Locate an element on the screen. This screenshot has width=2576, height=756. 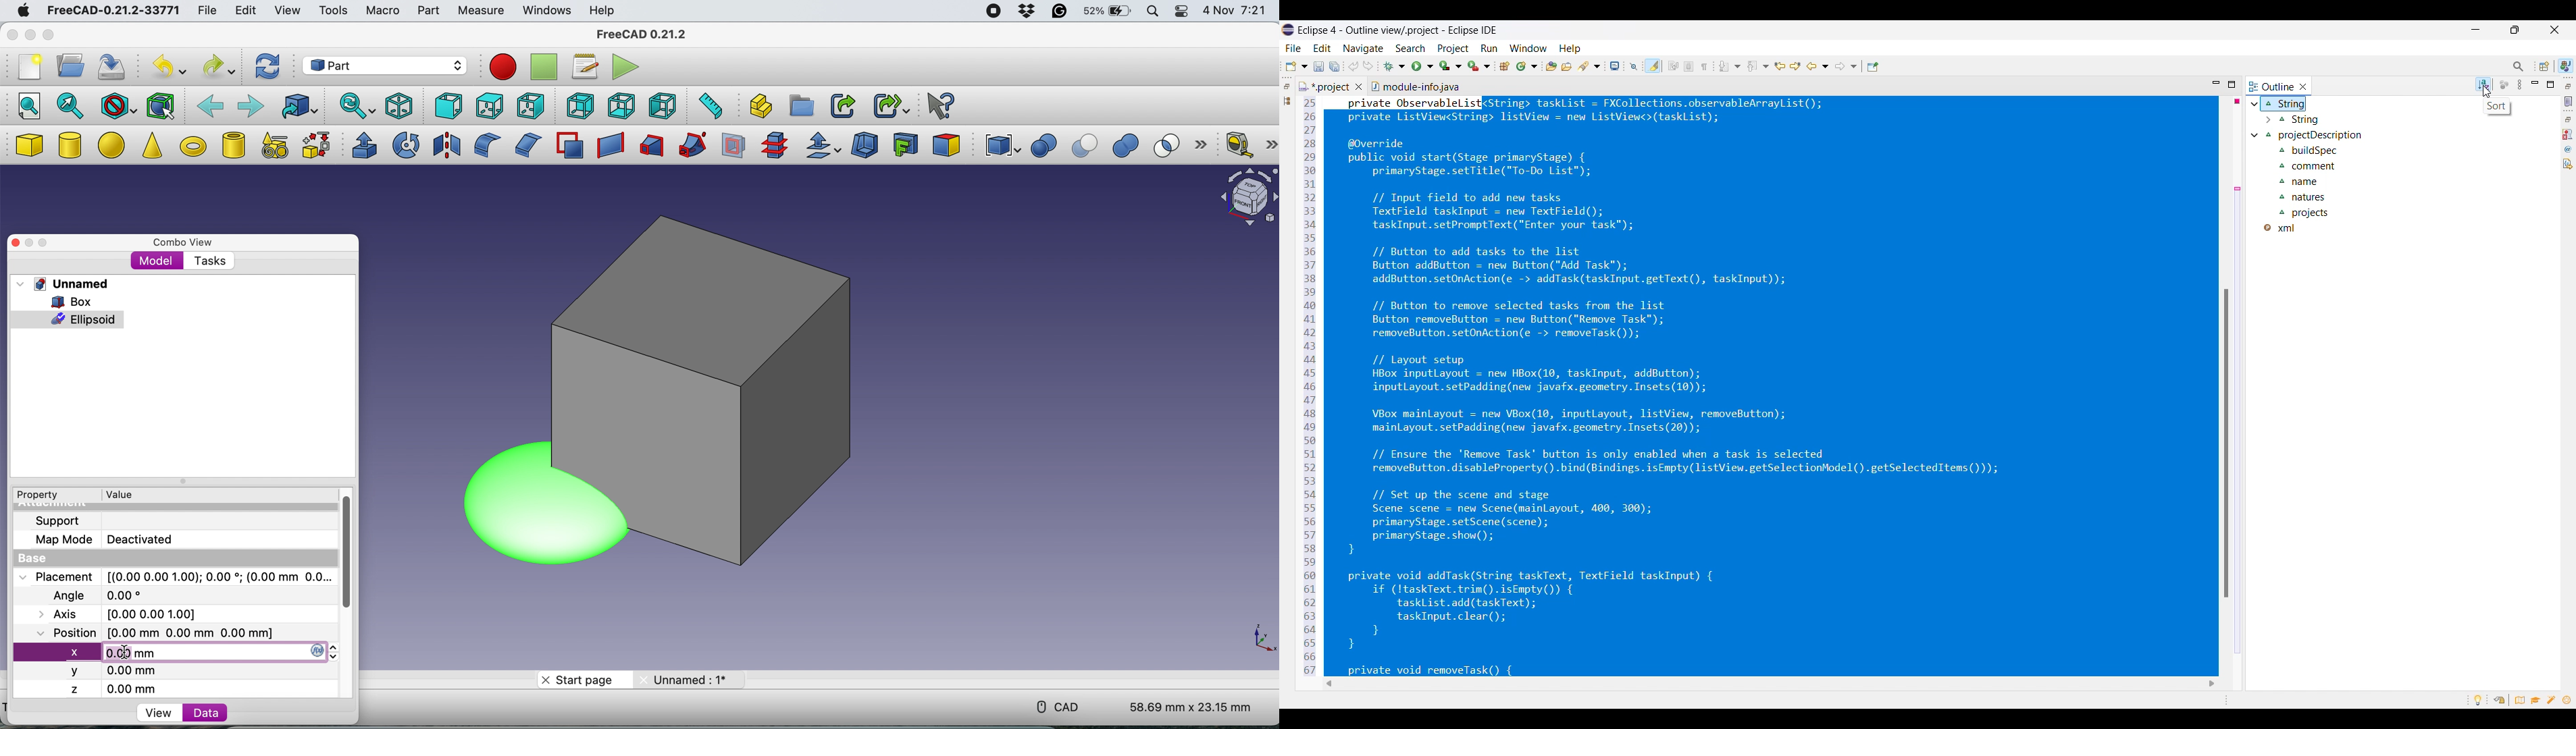
Restore is located at coordinates (2569, 119).